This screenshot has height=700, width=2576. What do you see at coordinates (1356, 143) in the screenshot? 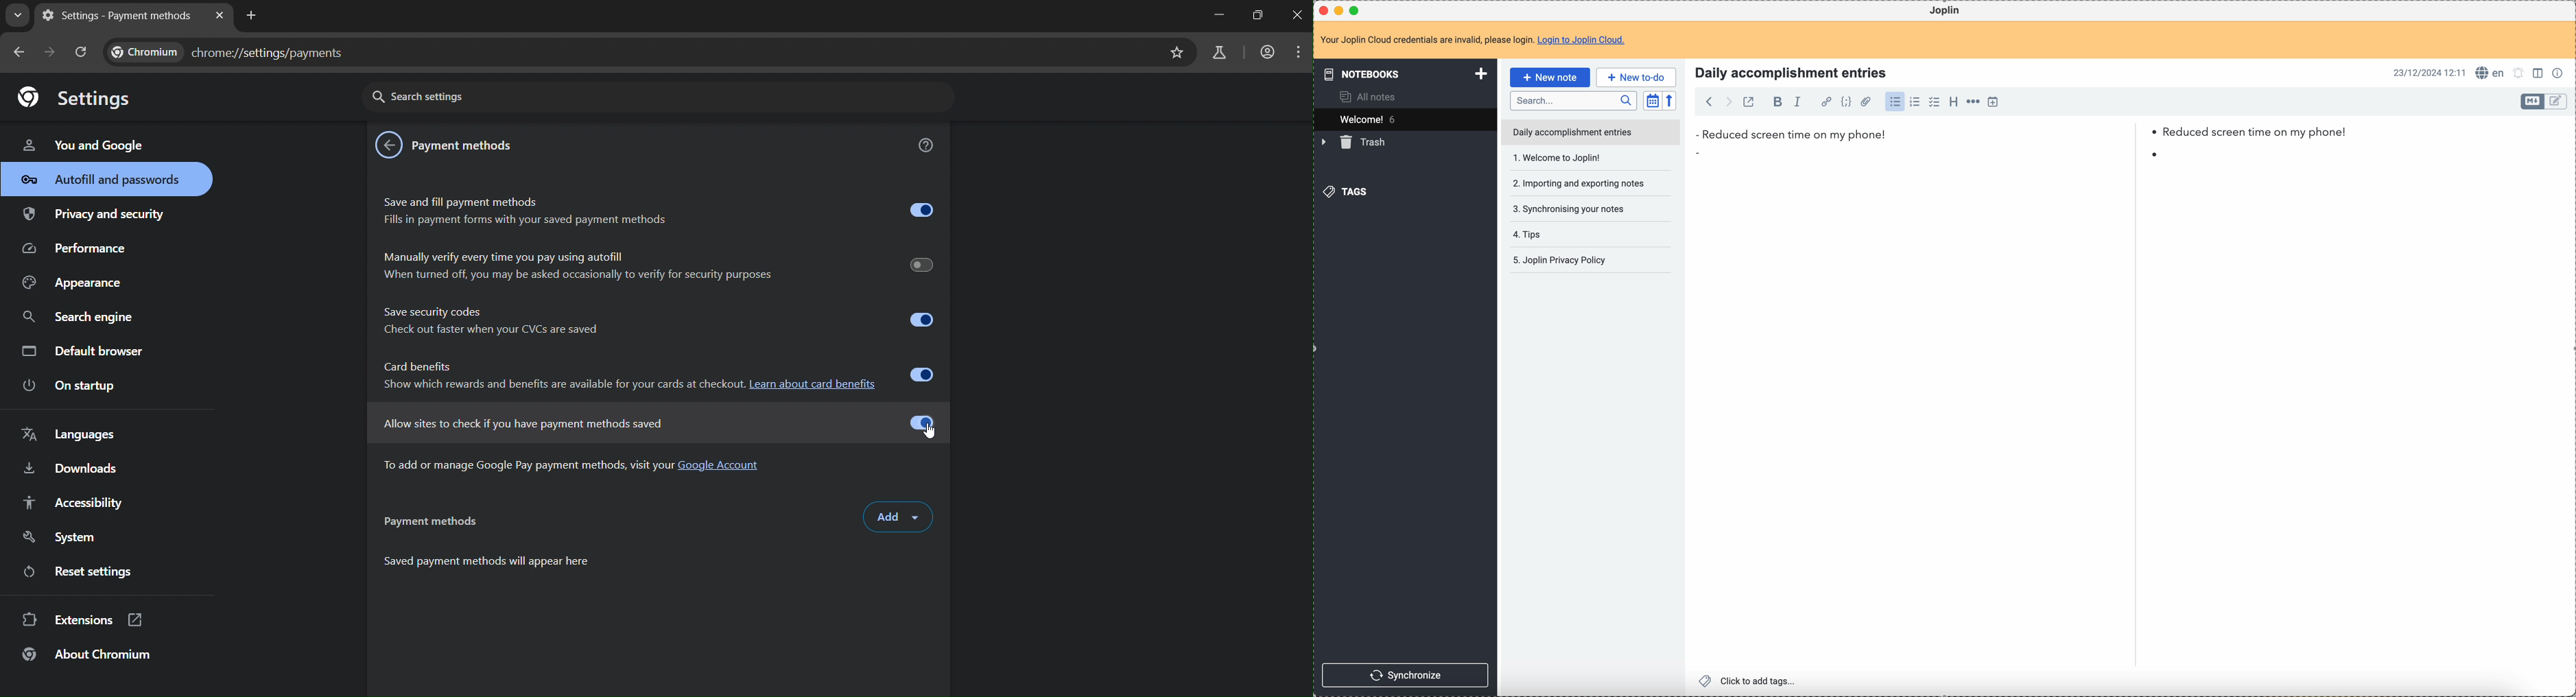
I see `trash` at bounding box center [1356, 143].